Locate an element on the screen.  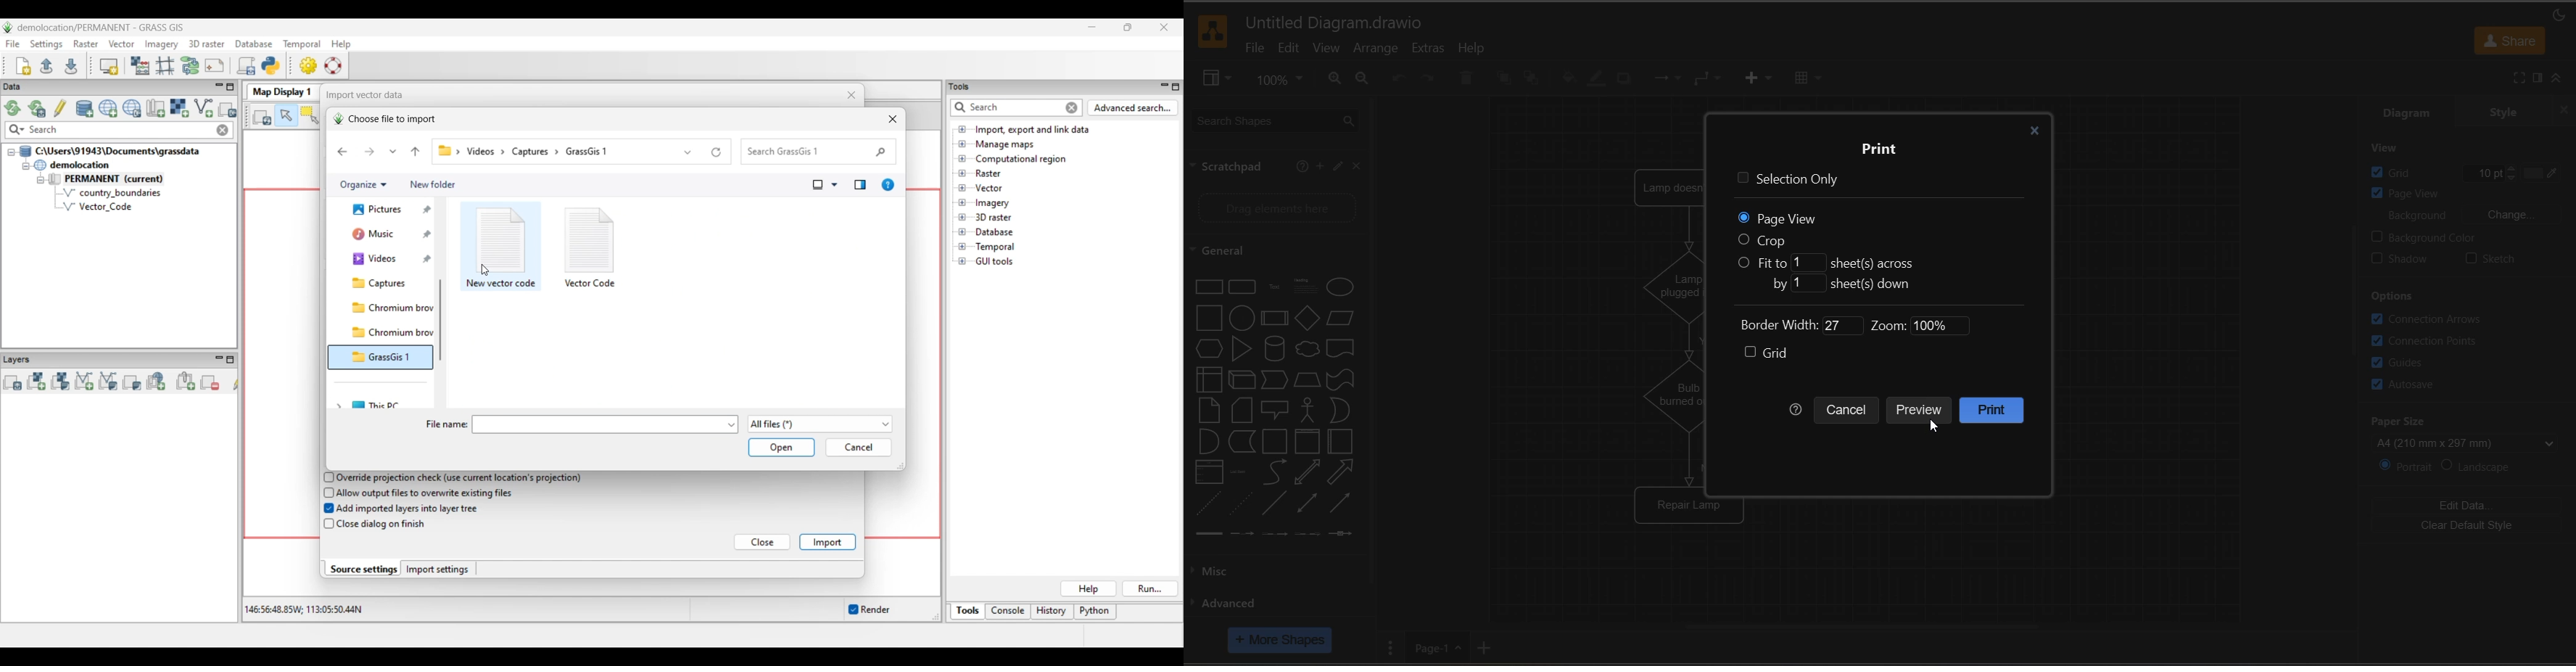
zoom is located at coordinates (1284, 79).